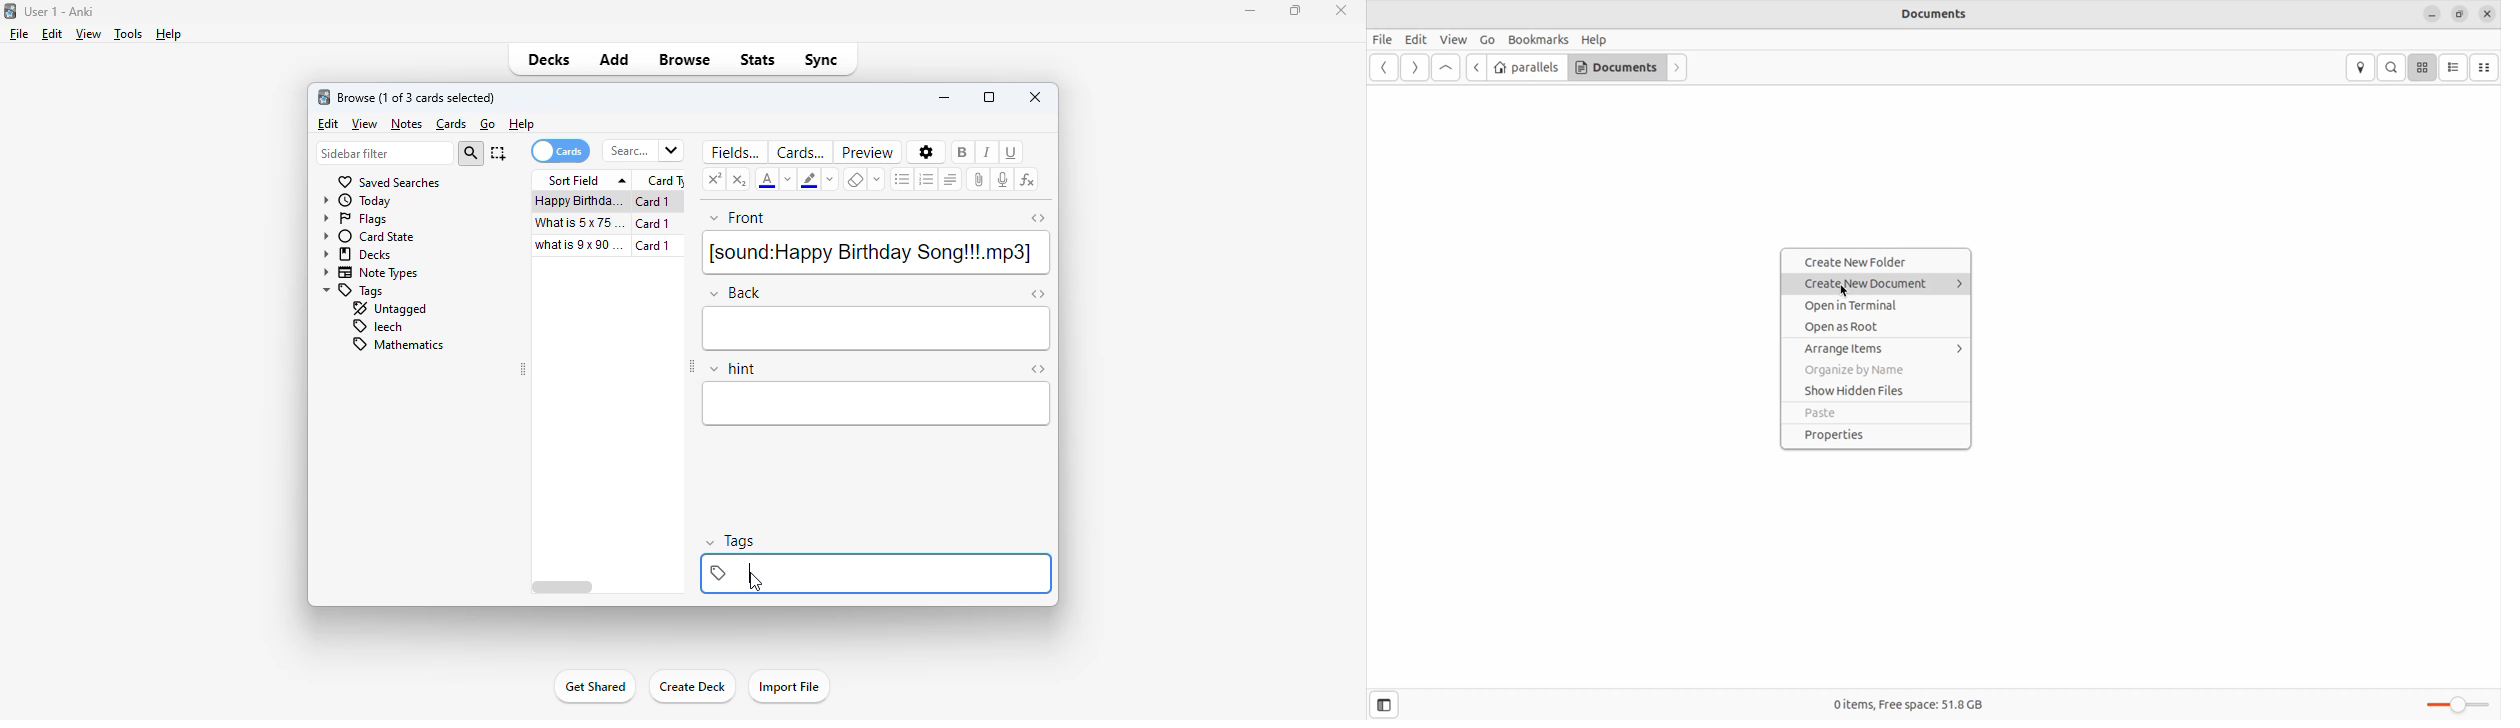  I want to click on saved searches, so click(388, 182).